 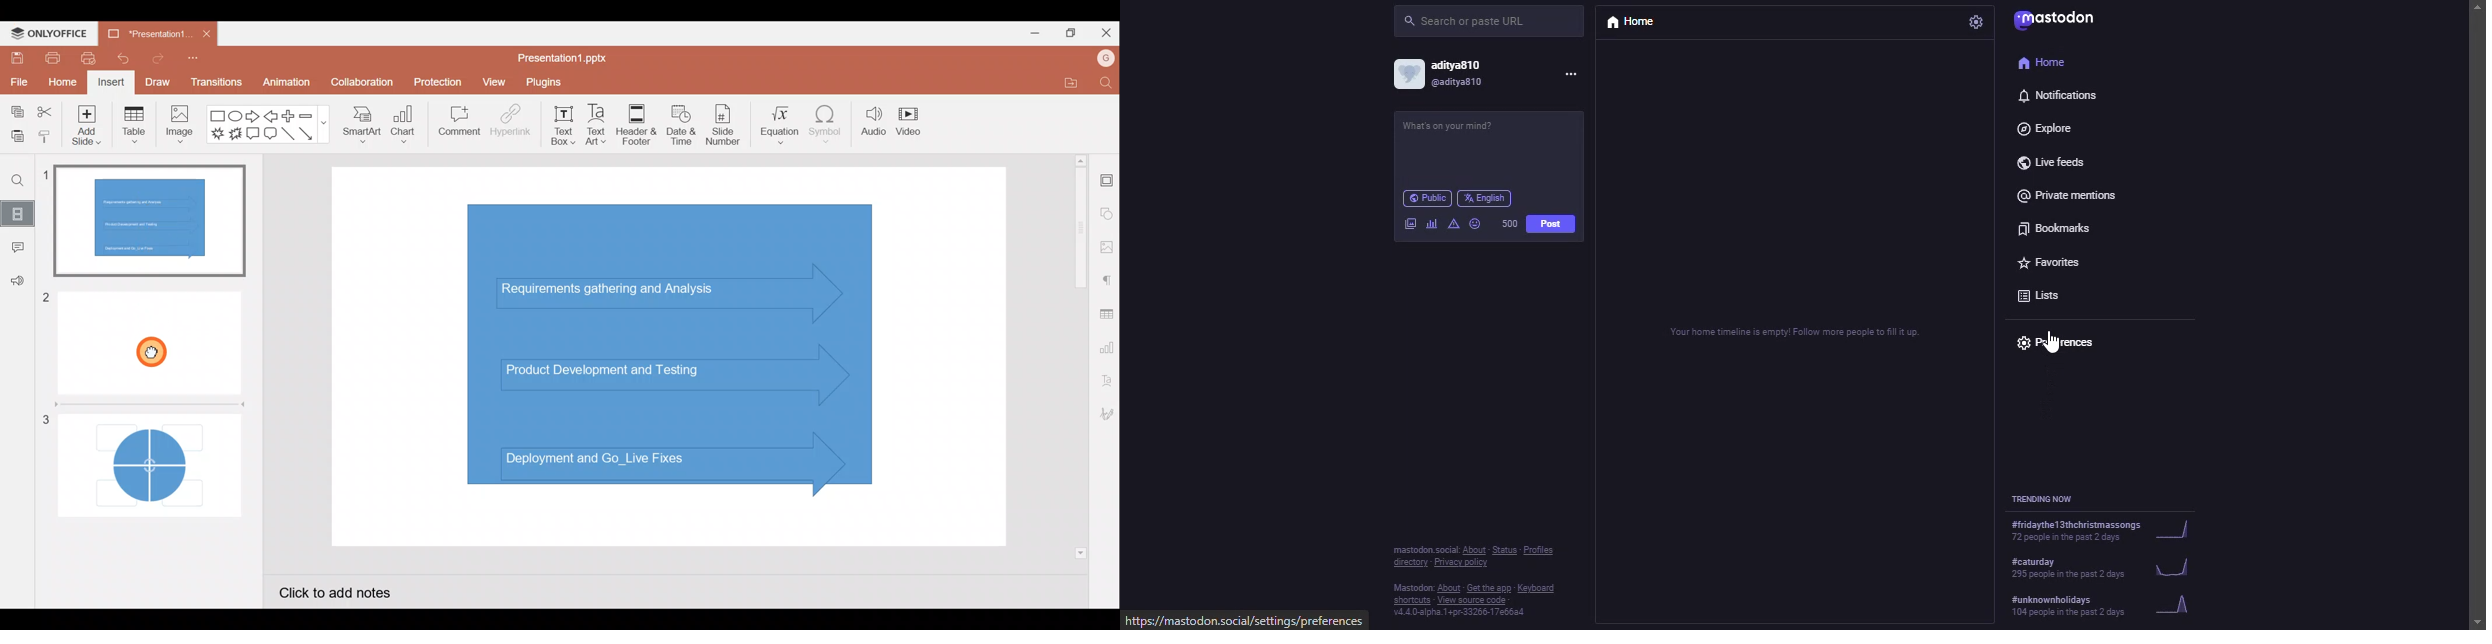 I want to click on Insert, so click(x=111, y=82).